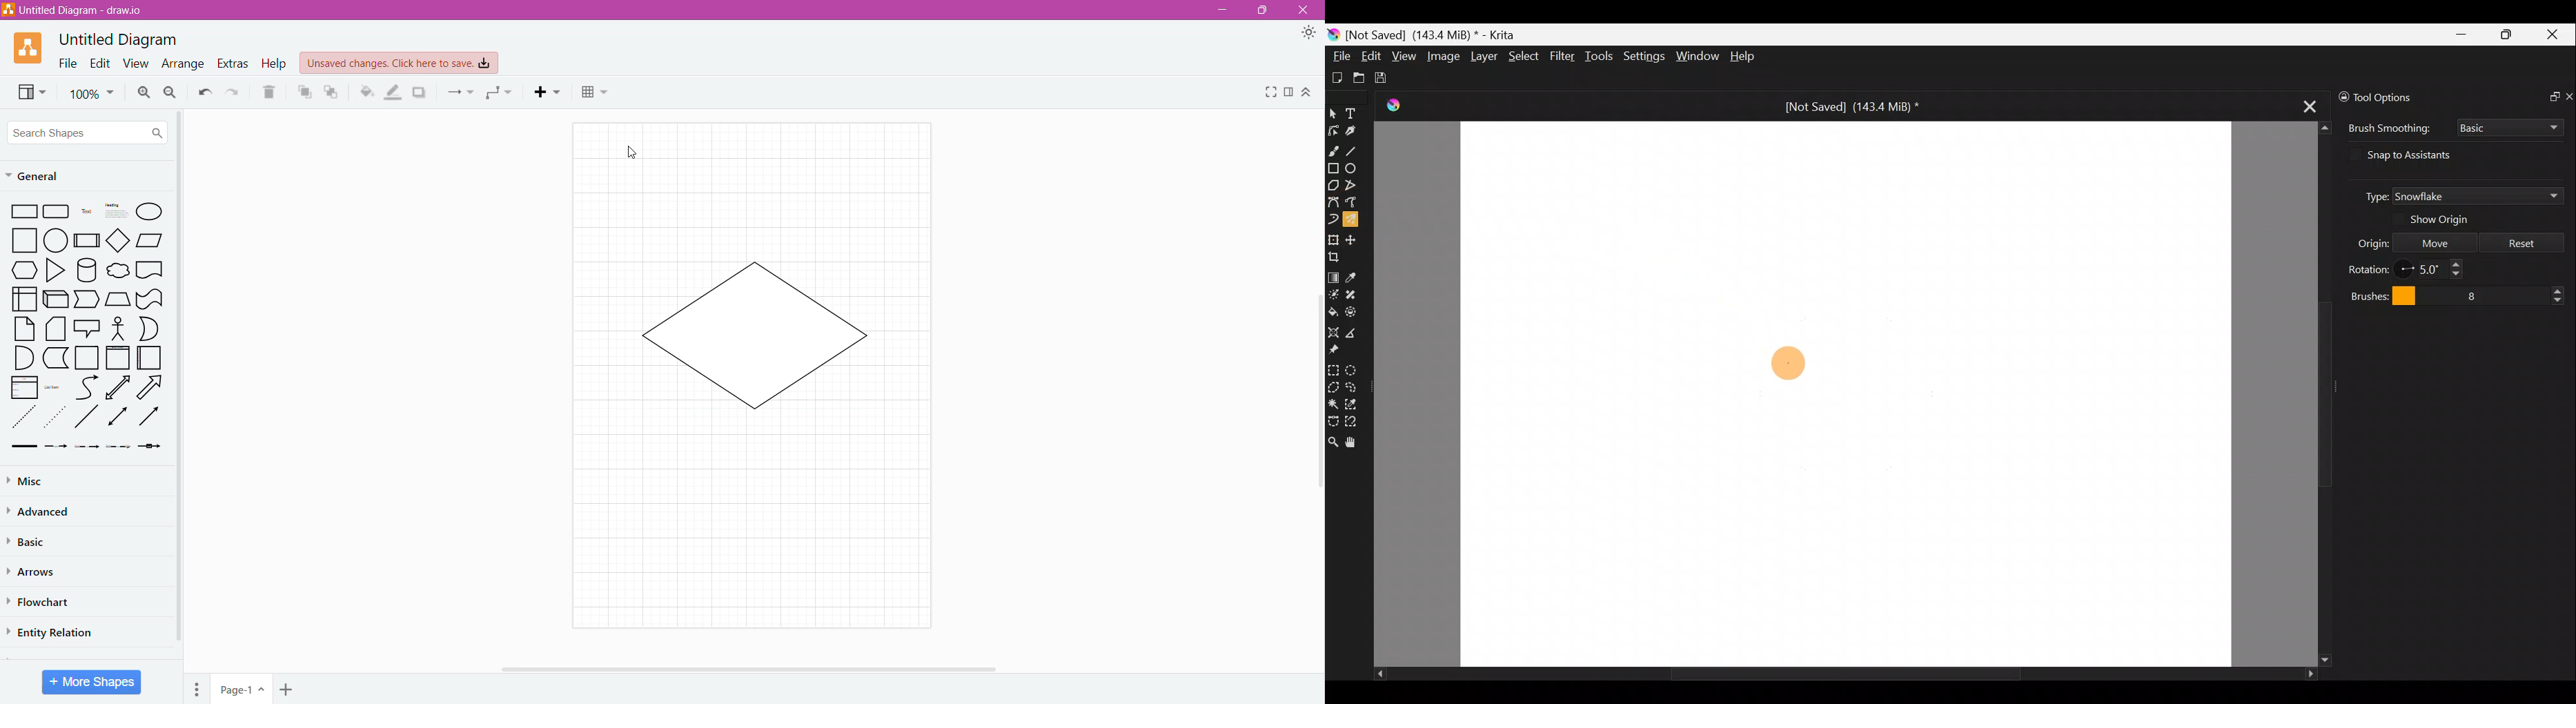 Image resolution: width=2576 pixels, height=728 pixels. I want to click on Item List, so click(24, 388).